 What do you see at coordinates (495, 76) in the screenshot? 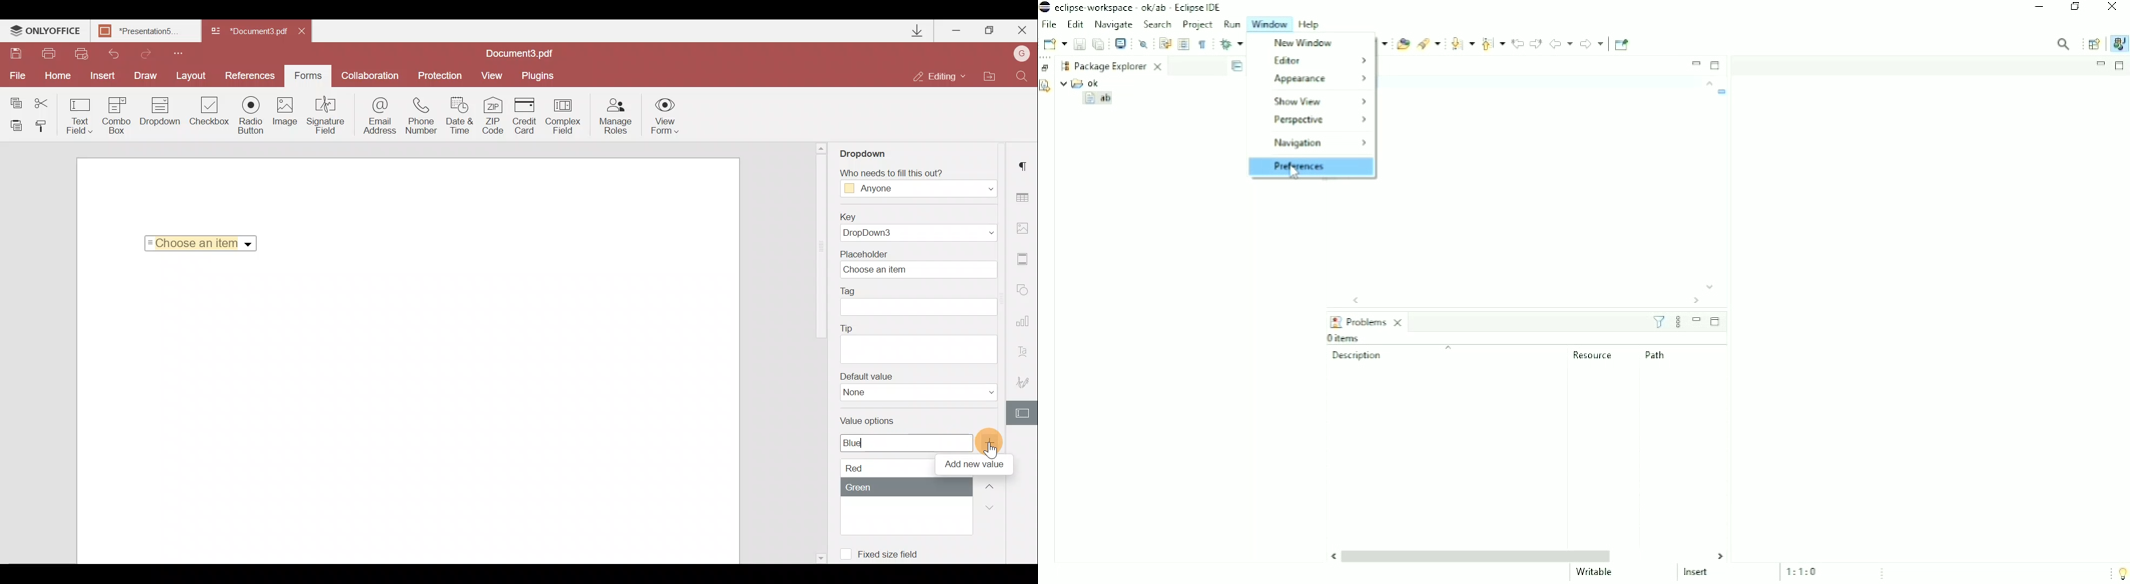
I see `View` at bounding box center [495, 76].